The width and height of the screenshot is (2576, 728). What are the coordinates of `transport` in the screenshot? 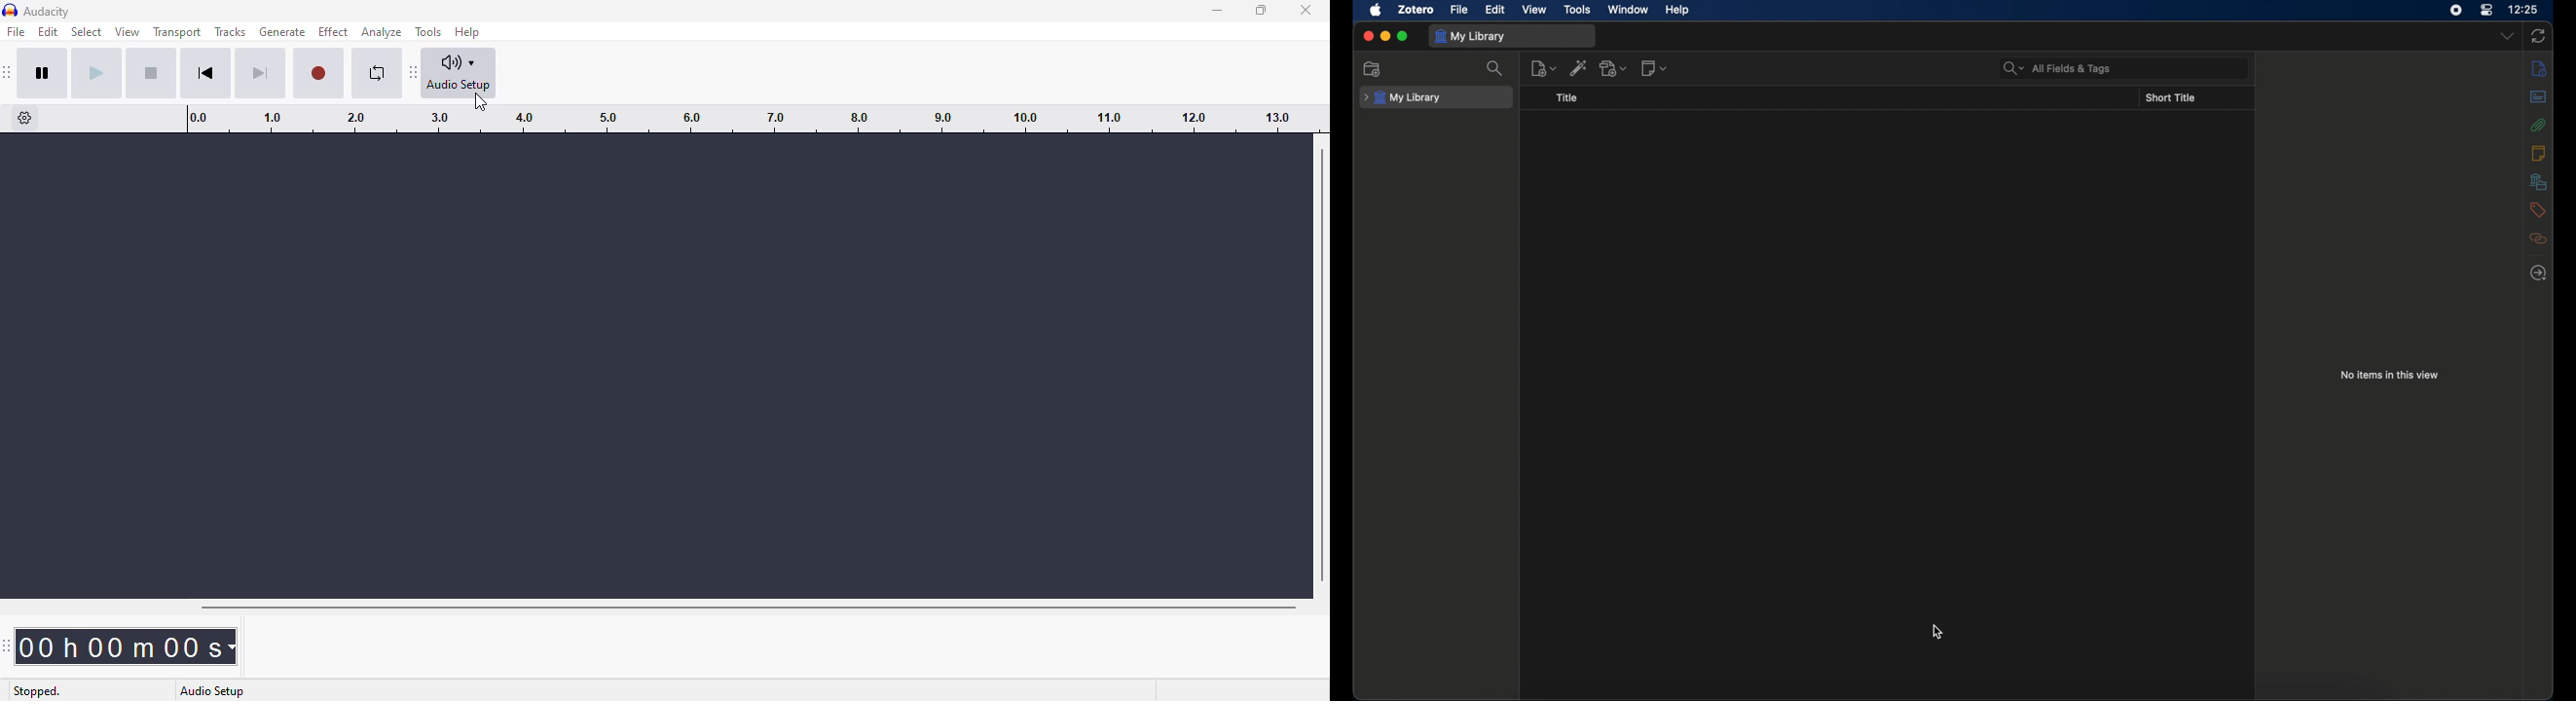 It's located at (178, 31).